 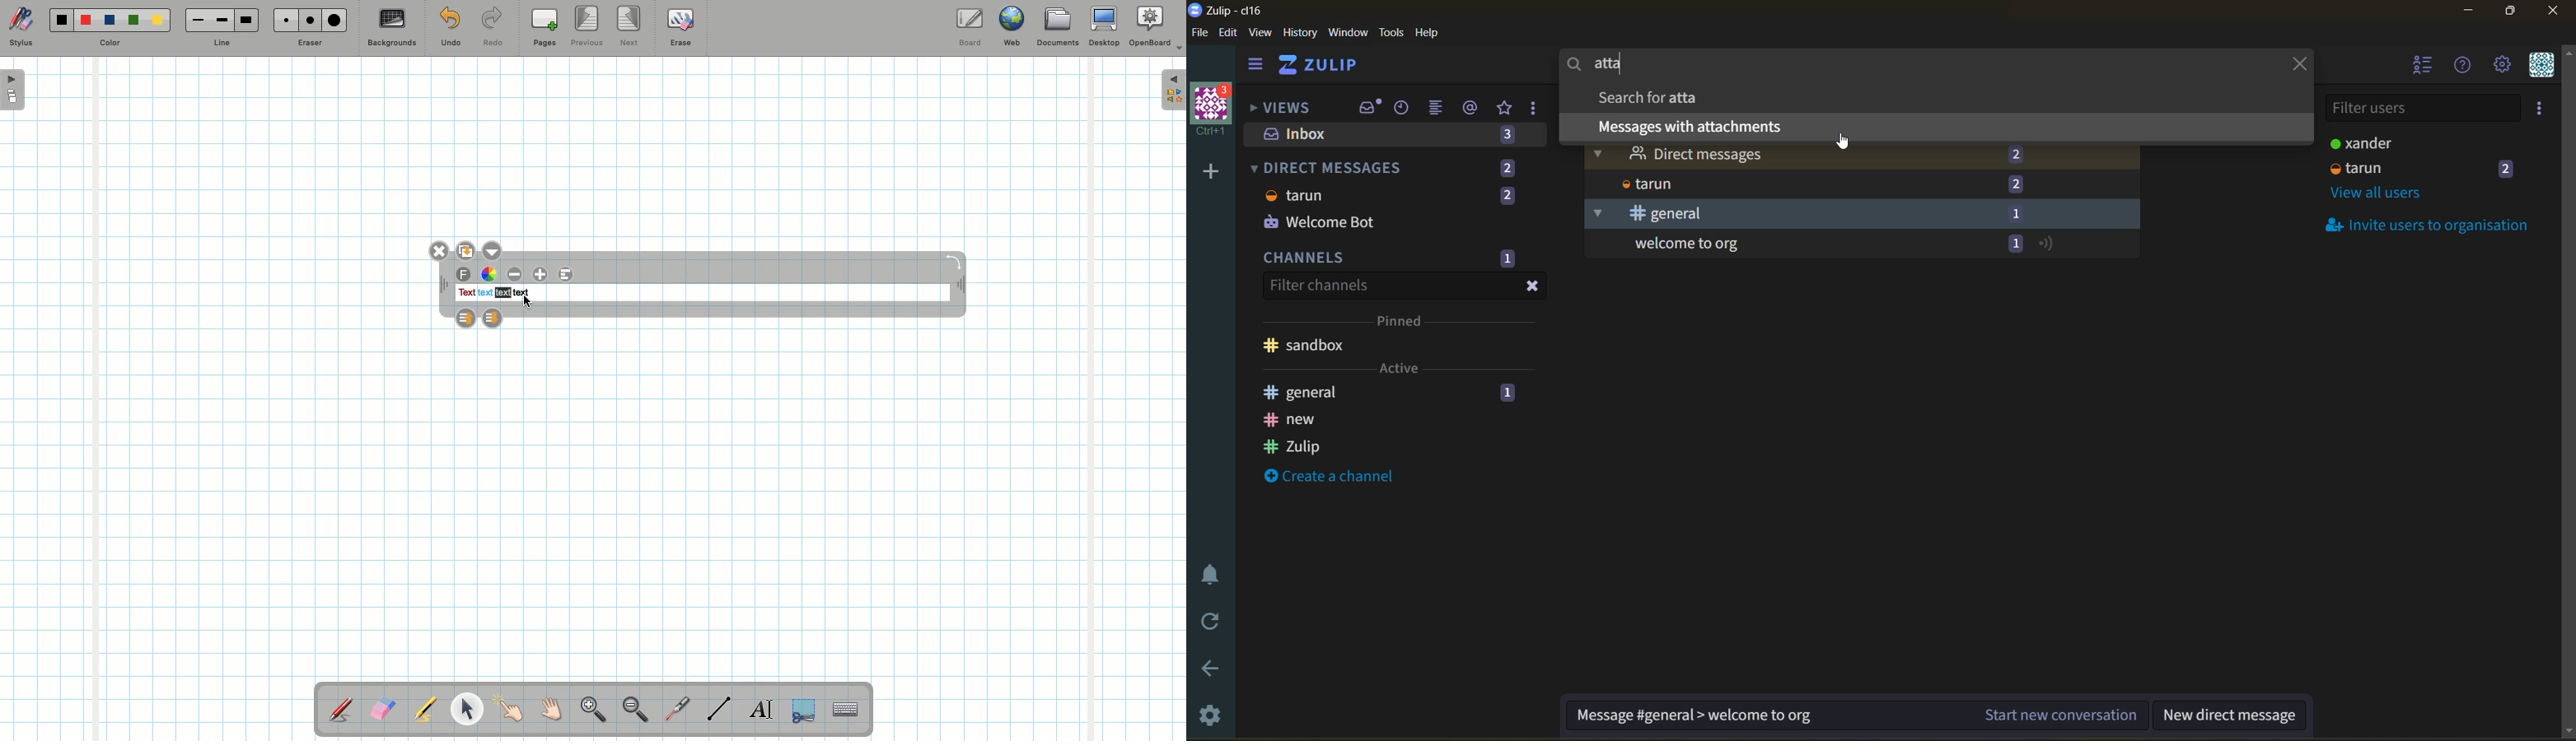 I want to click on history, so click(x=1300, y=33).